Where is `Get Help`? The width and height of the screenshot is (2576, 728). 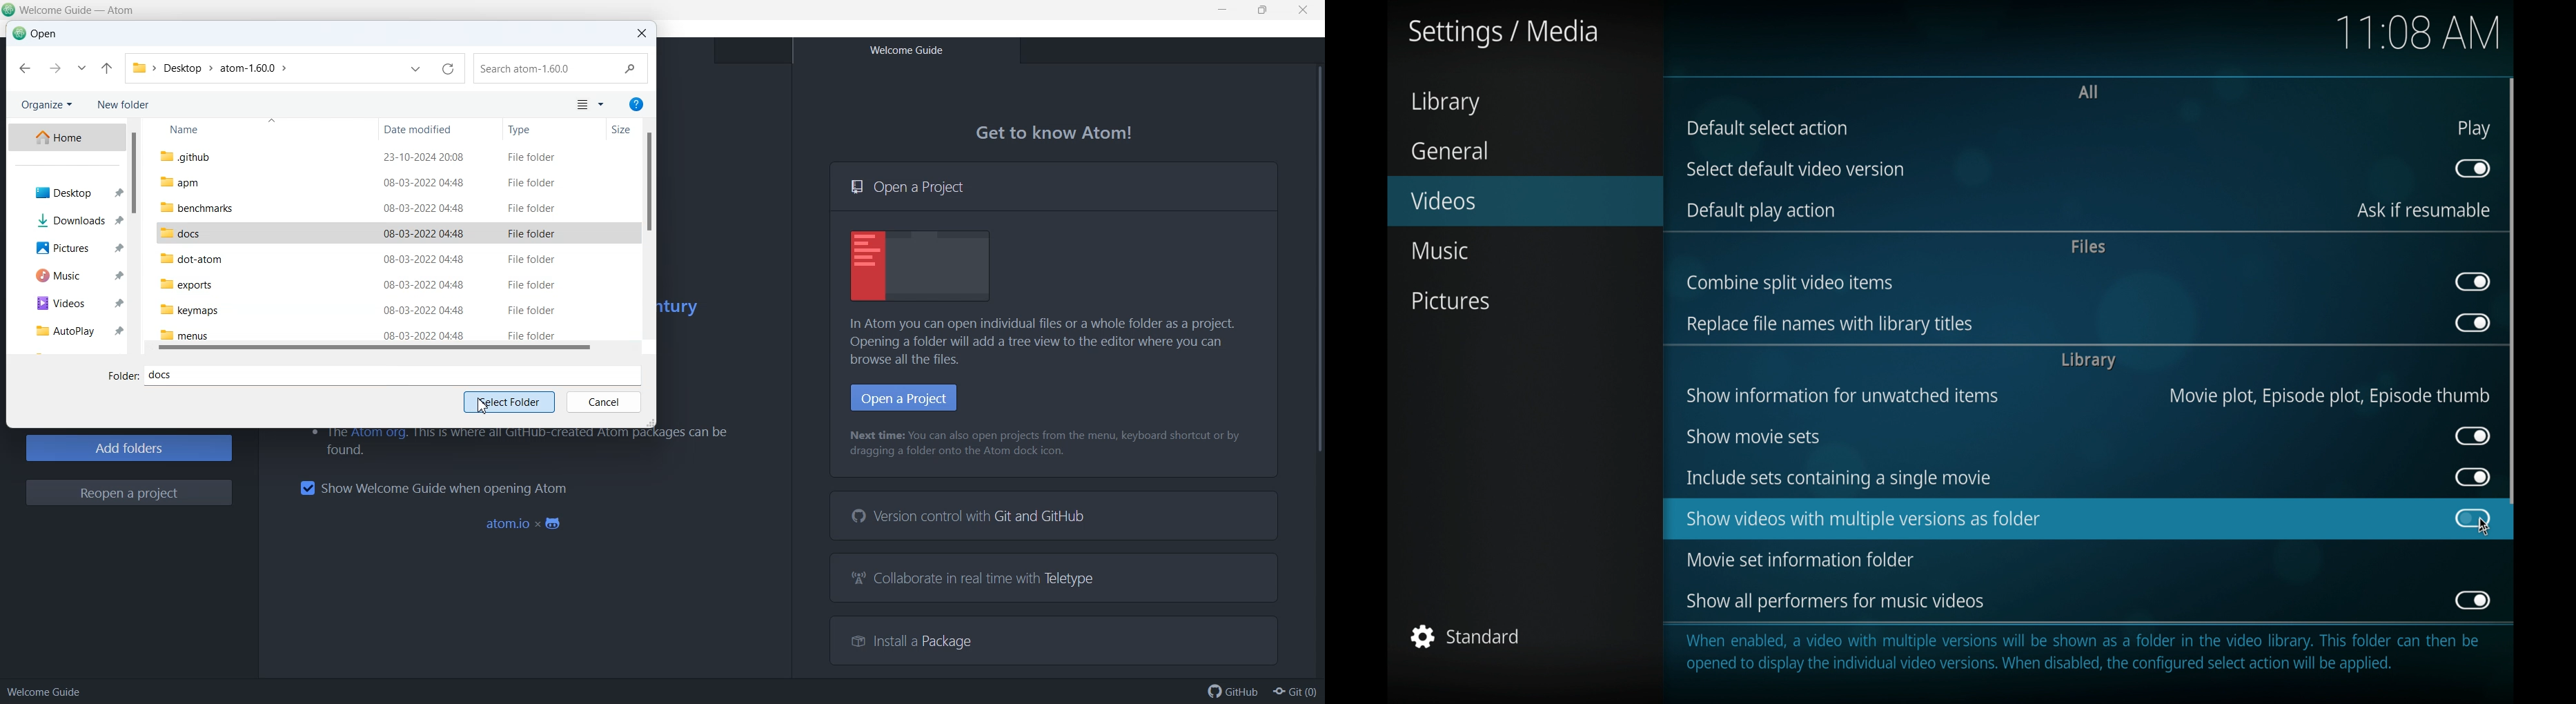
Get Help is located at coordinates (636, 104).